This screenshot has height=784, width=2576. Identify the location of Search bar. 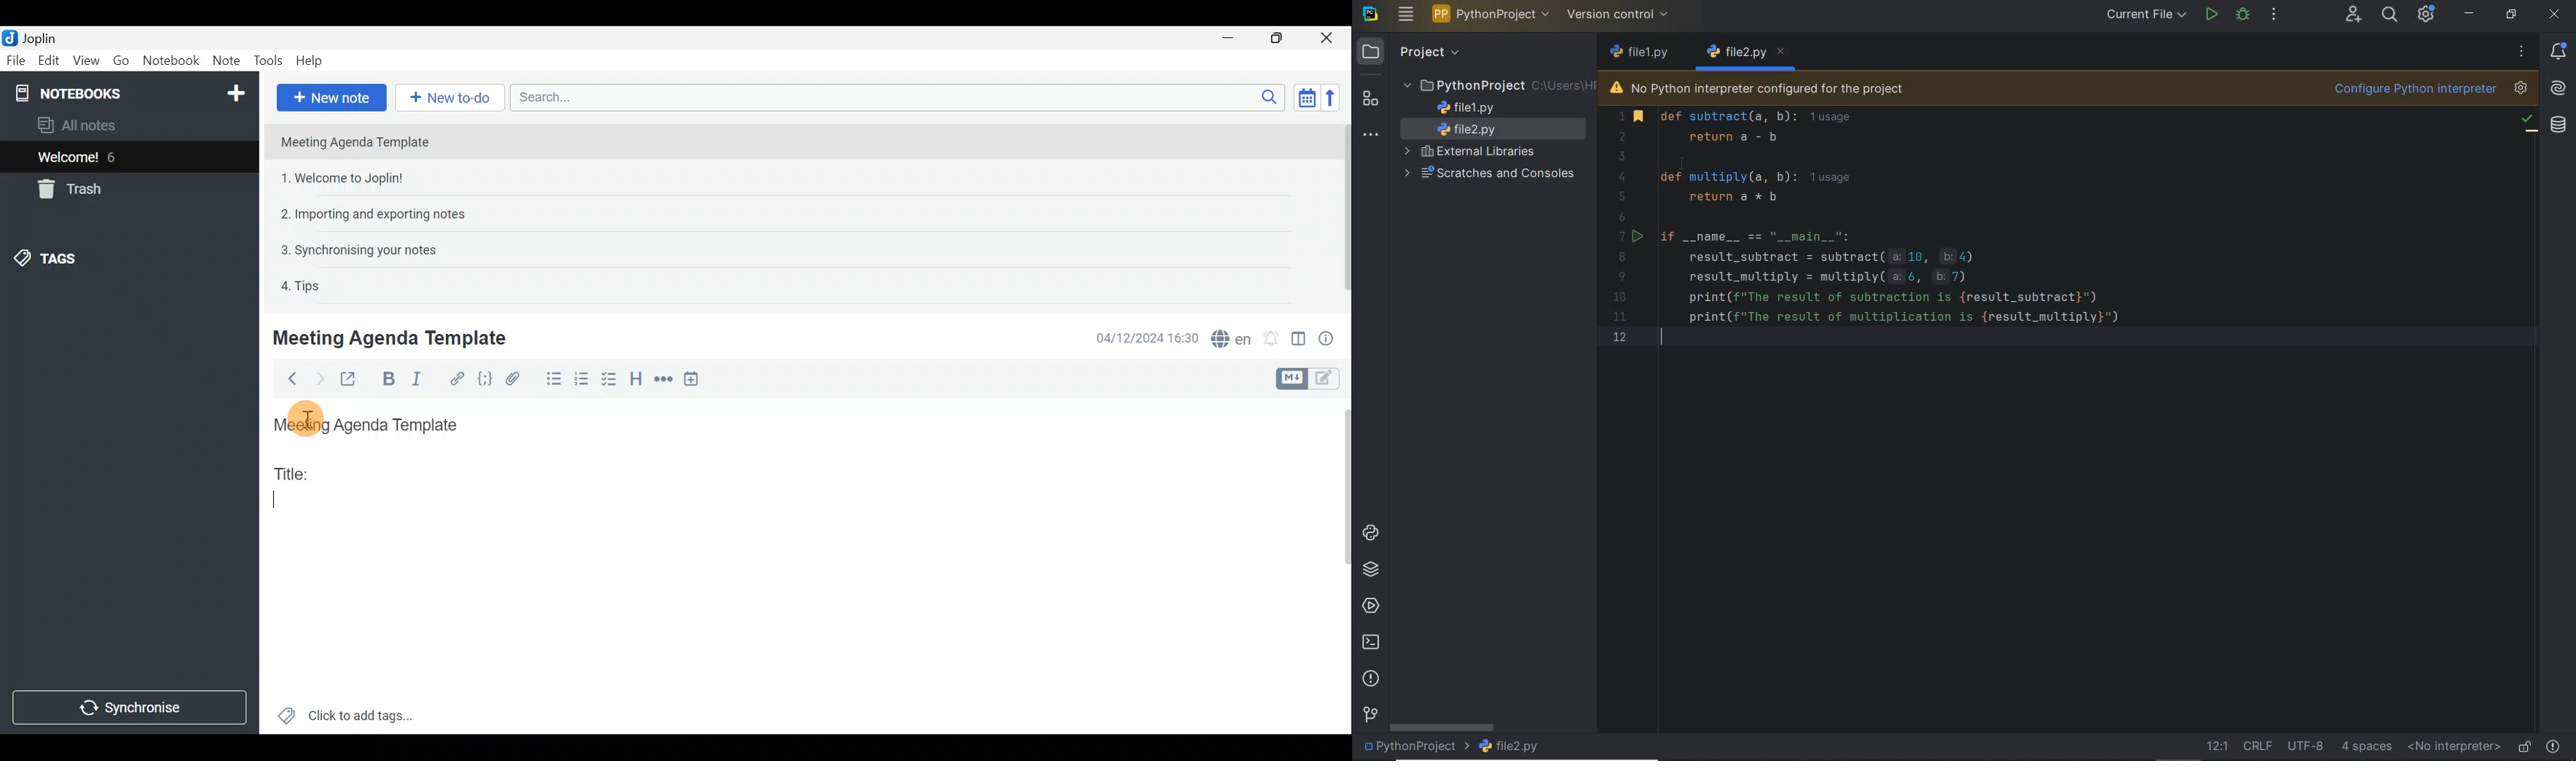
(894, 97).